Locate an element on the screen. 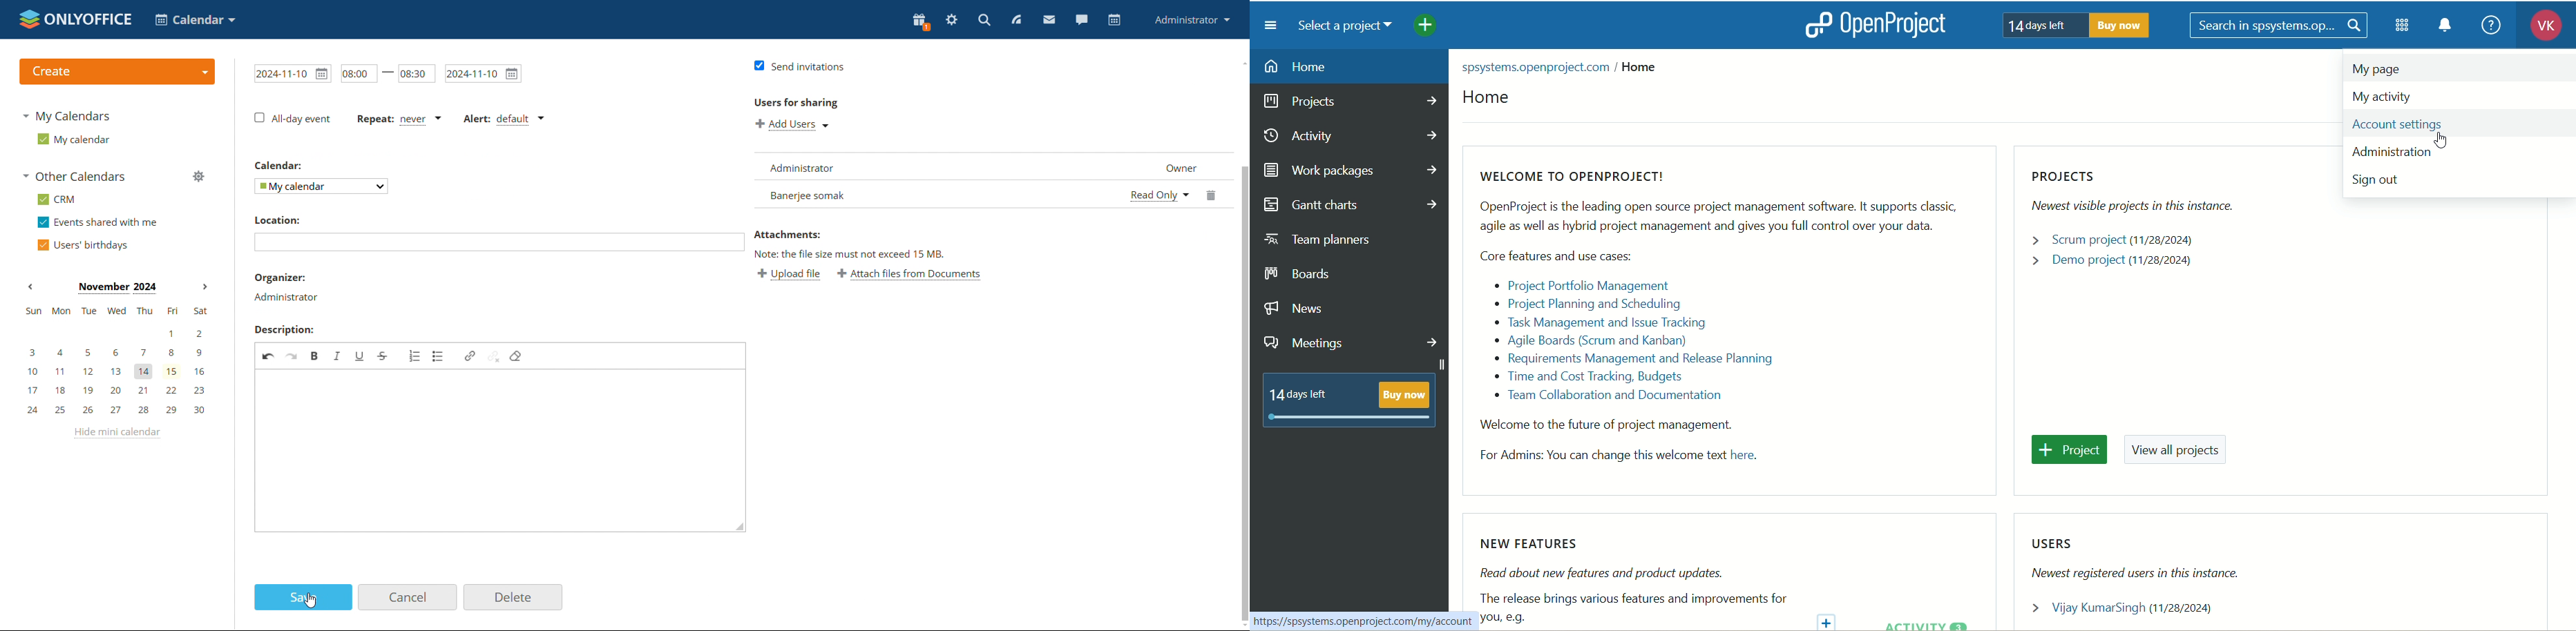 The height and width of the screenshot is (644, 2576). location is located at coordinates (1567, 68).